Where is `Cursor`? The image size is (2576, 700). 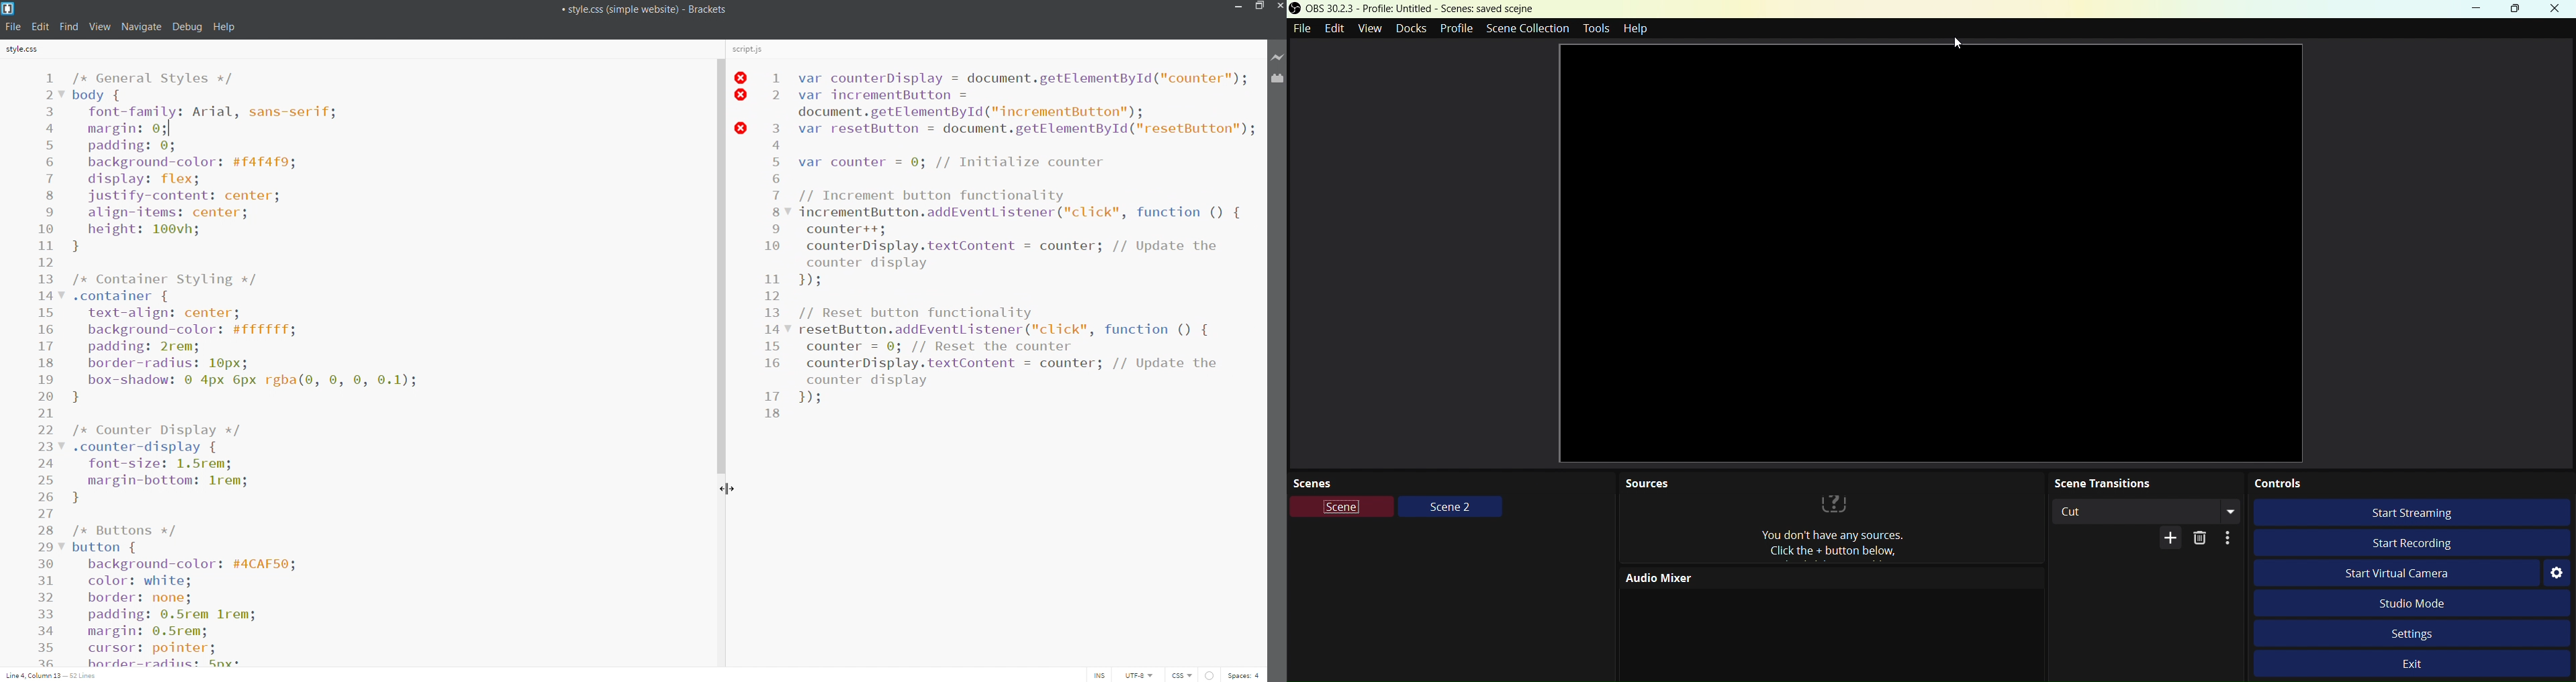
Cursor is located at coordinates (1958, 44).